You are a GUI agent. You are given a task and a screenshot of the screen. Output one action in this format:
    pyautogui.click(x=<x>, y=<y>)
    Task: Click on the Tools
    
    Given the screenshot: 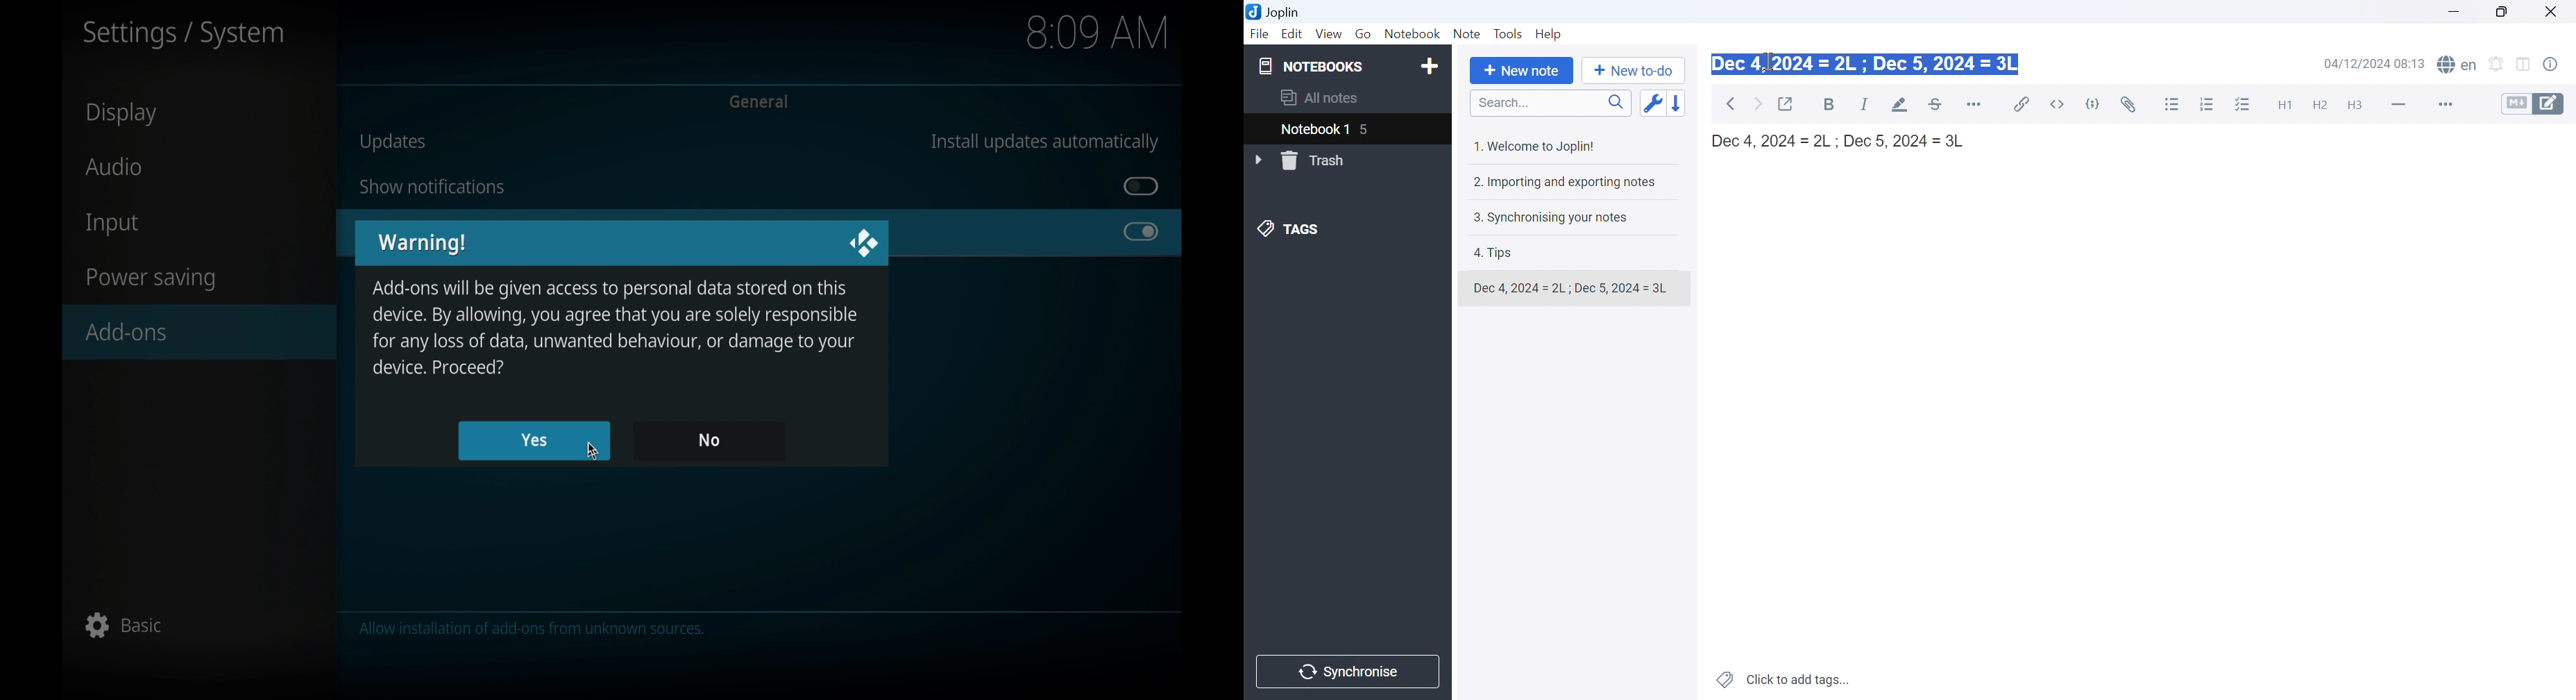 What is the action you would take?
    pyautogui.click(x=1509, y=35)
    